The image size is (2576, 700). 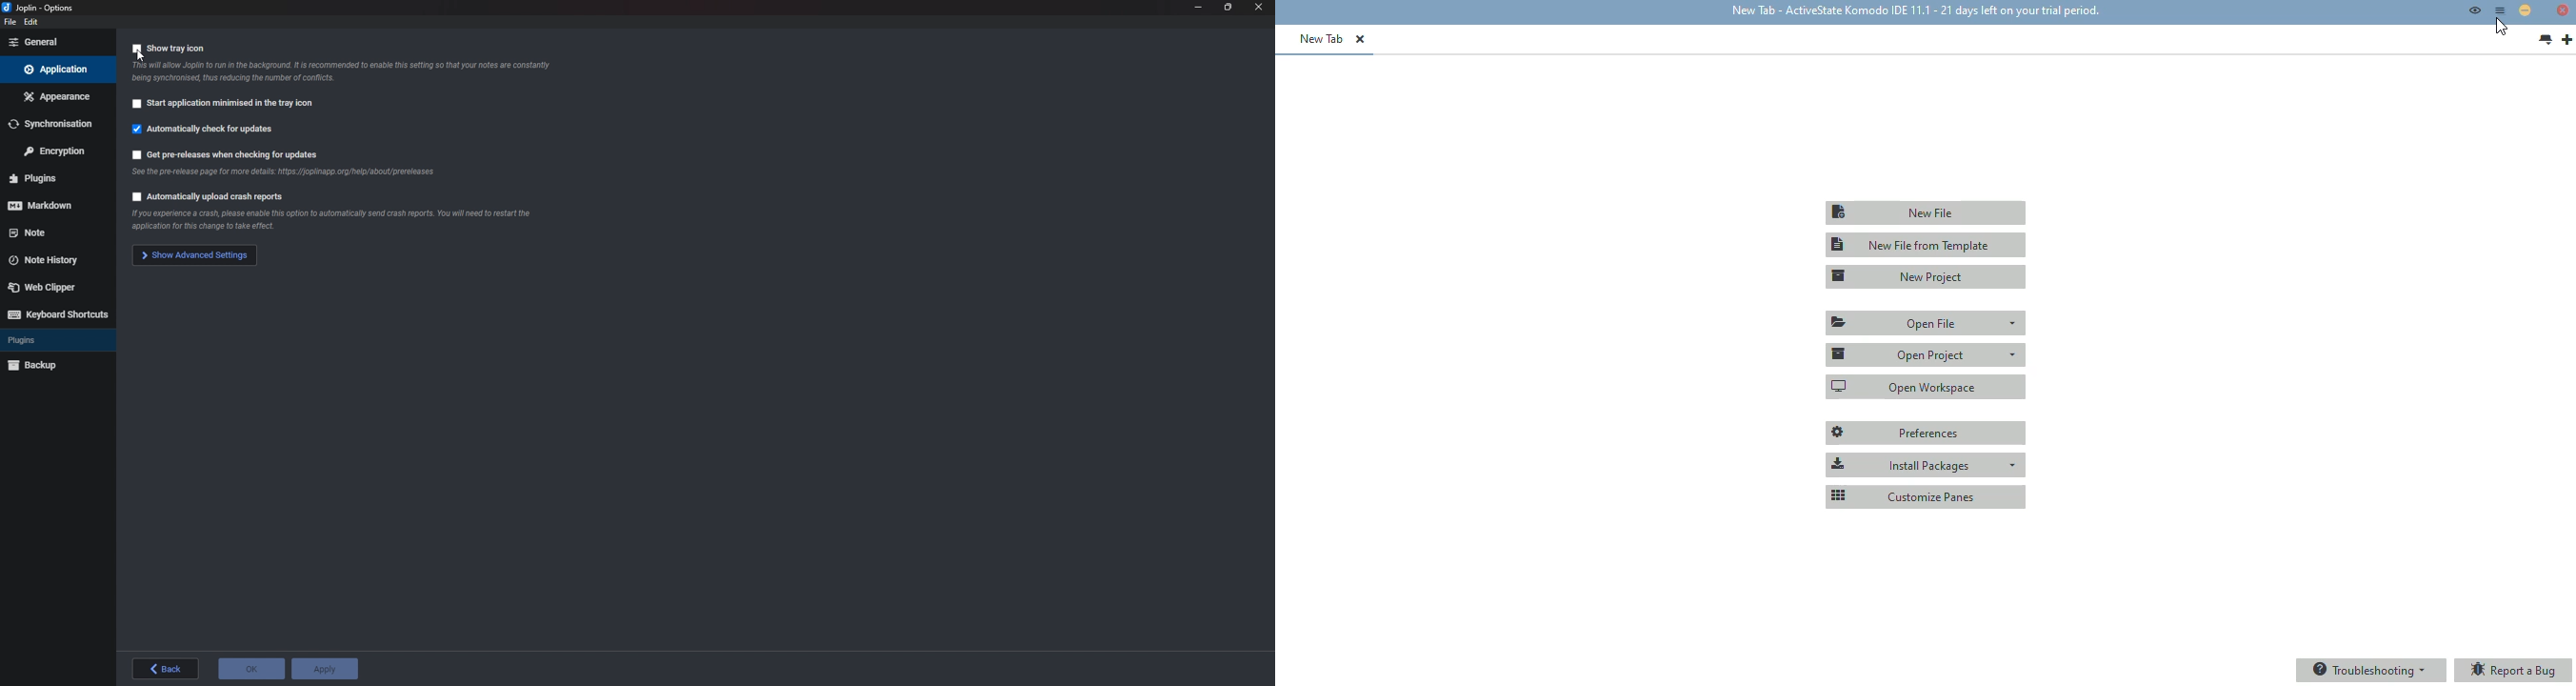 What do you see at coordinates (2370, 670) in the screenshot?
I see `troubleshooting` at bounding box center [2370, 670].